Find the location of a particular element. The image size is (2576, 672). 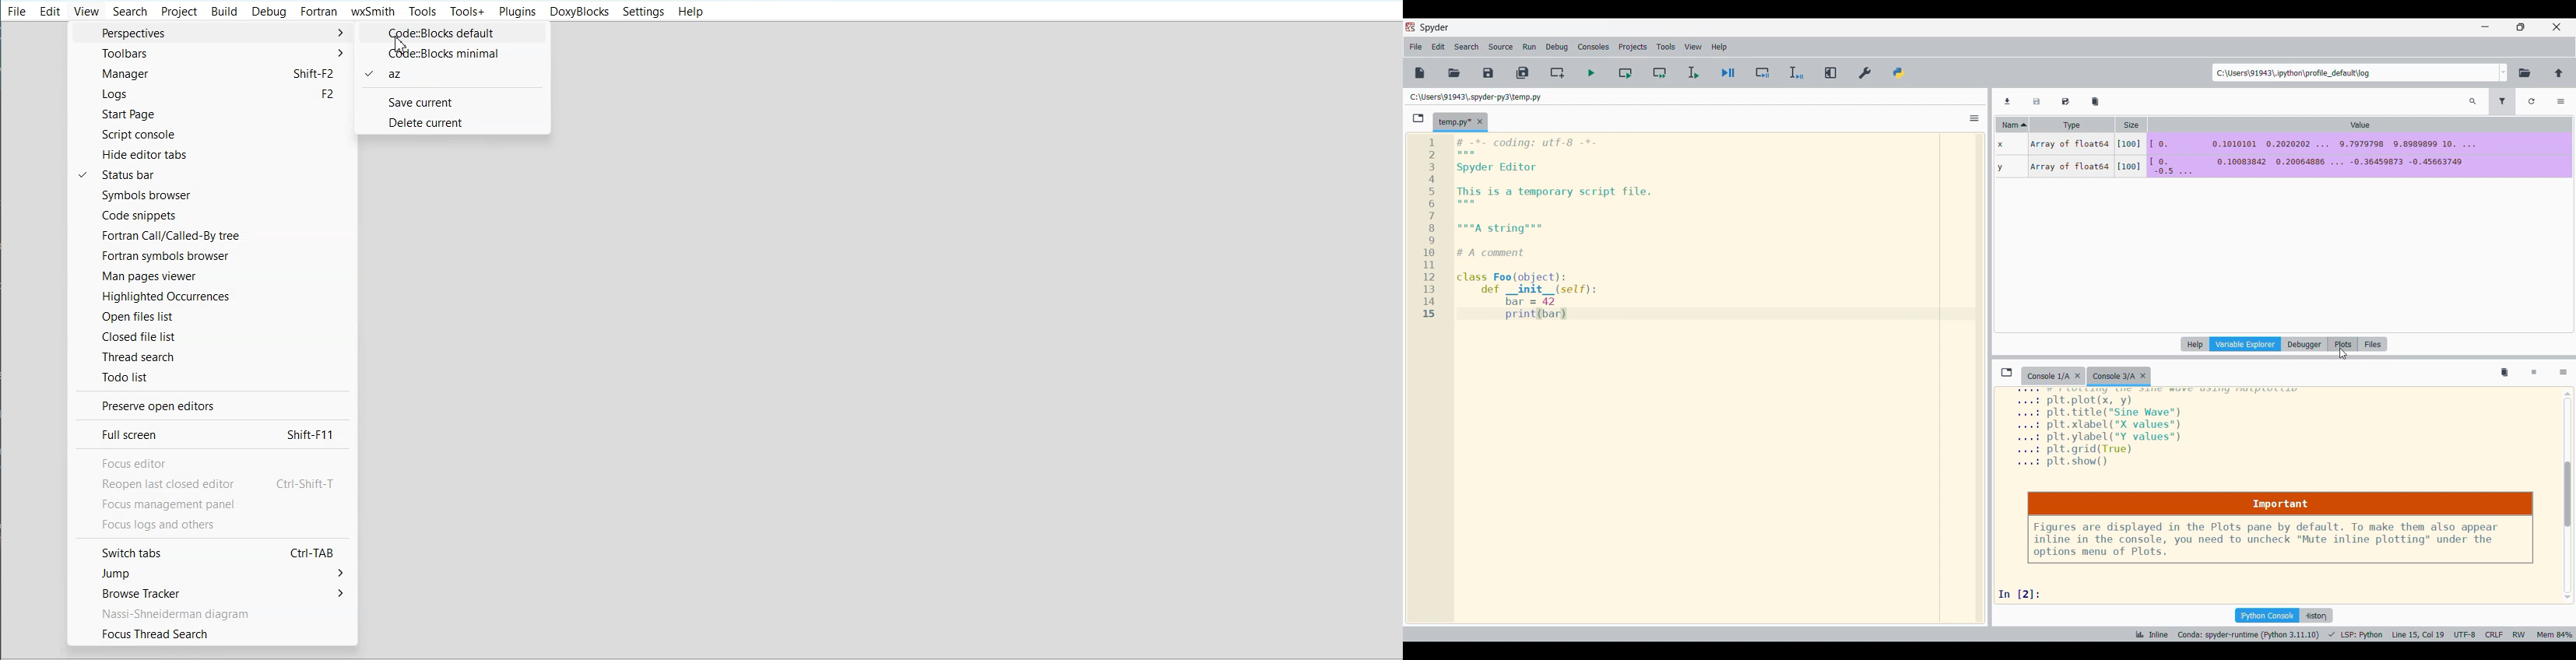

RW is located at coordinates (2519, 633).